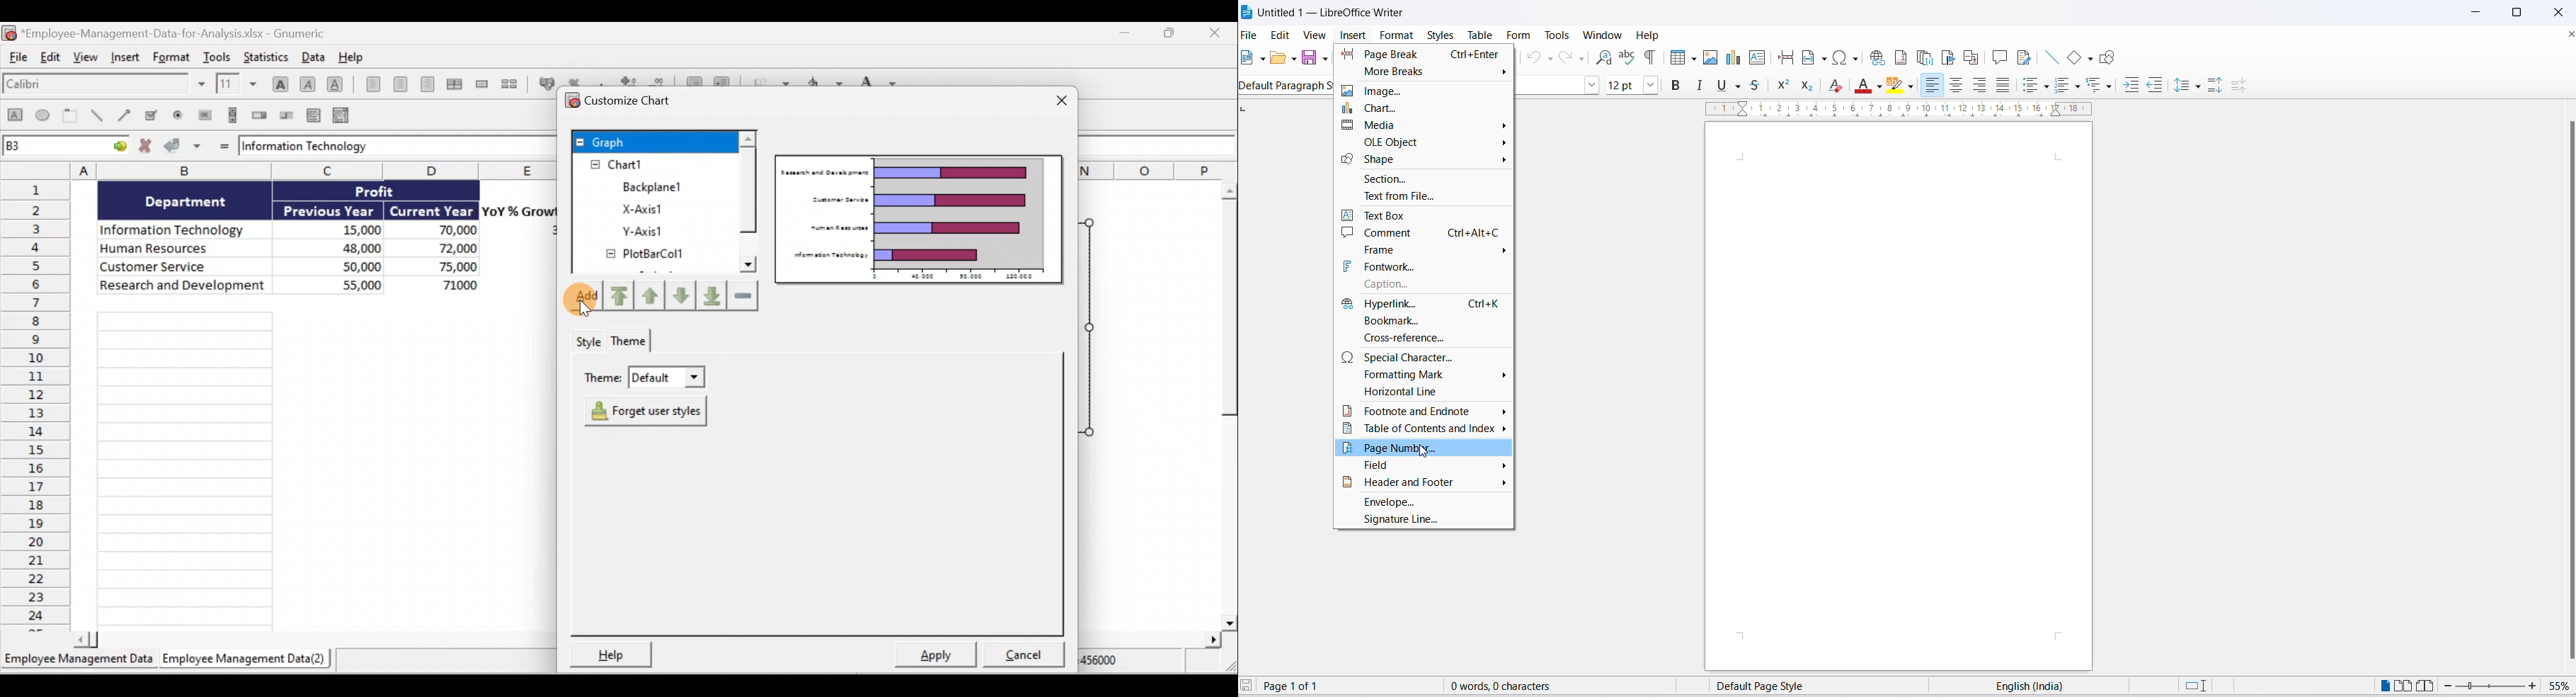 This screenshot has height=700, width=2576. What do you see at coordinates (1971, 57) in the screenshot?
I see `insert cross reference` at bounding box center [1971, 57].